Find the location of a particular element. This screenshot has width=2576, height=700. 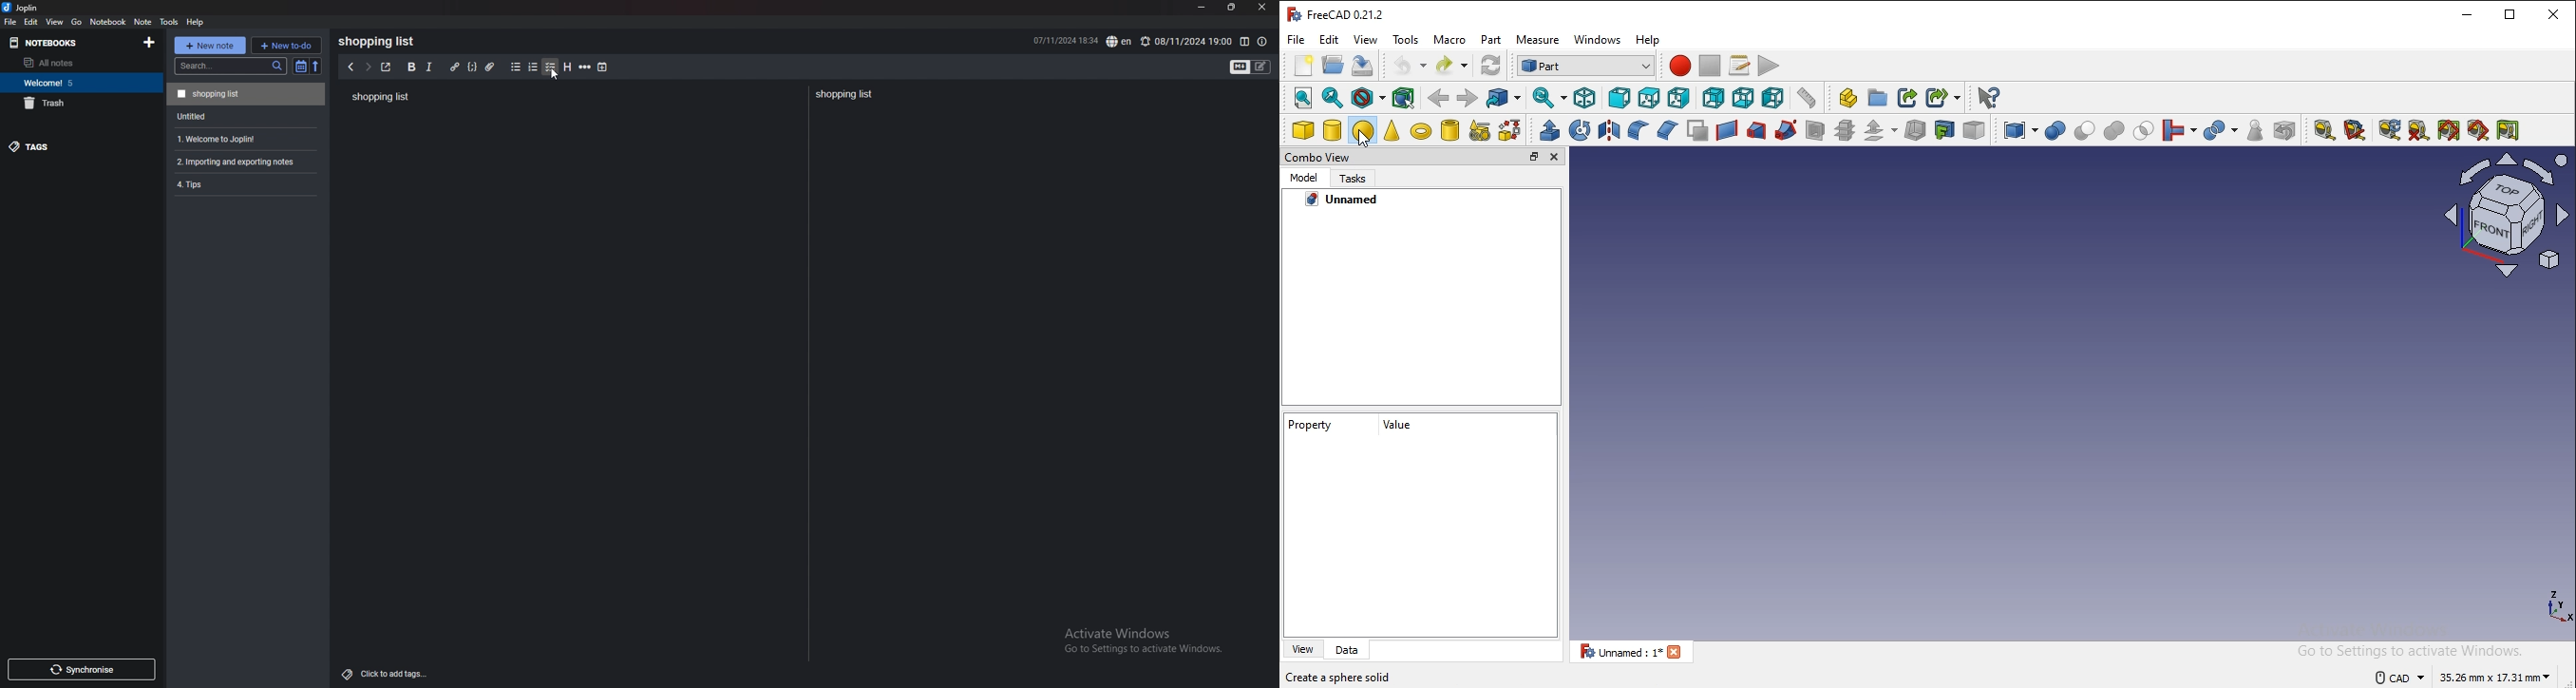

all notes is located at coordinates (75, 63).